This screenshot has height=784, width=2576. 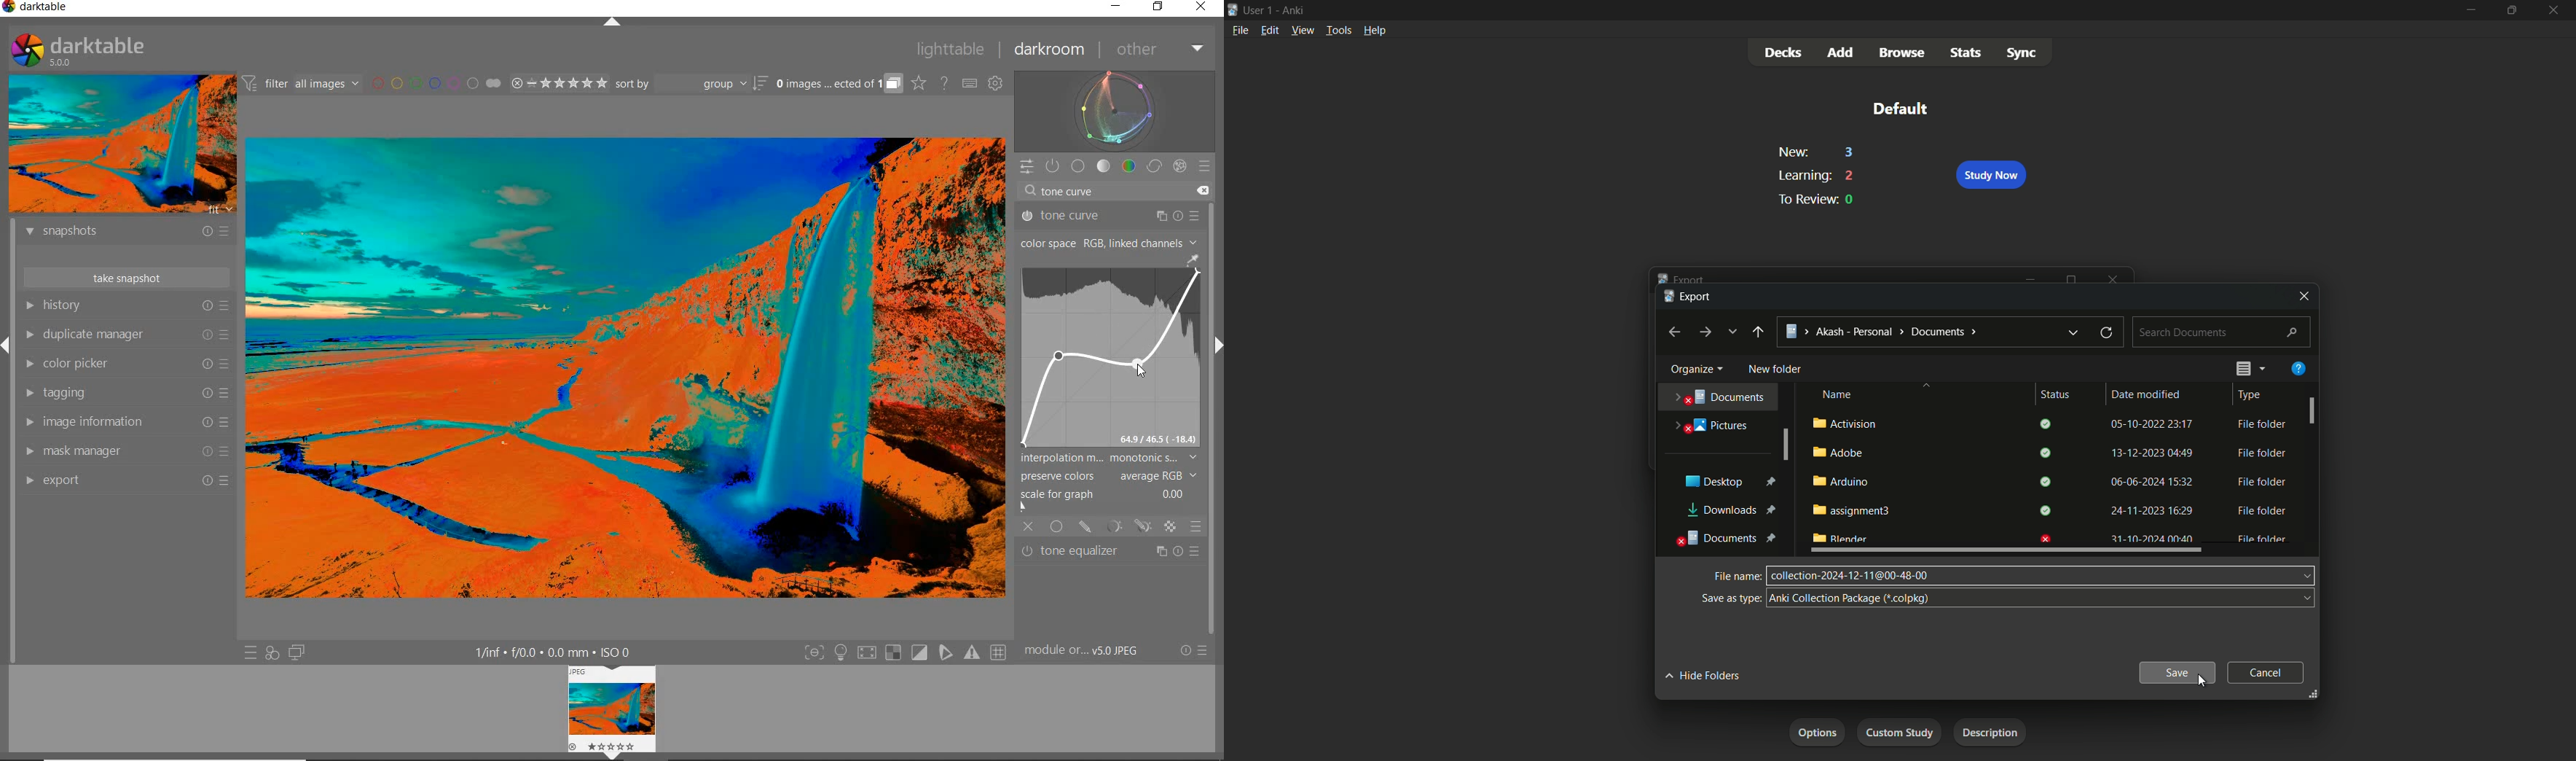 What do you see at coordinates (1303, 30) in the screenshot?
I see `view menu` at bounding box center [1303, 30].